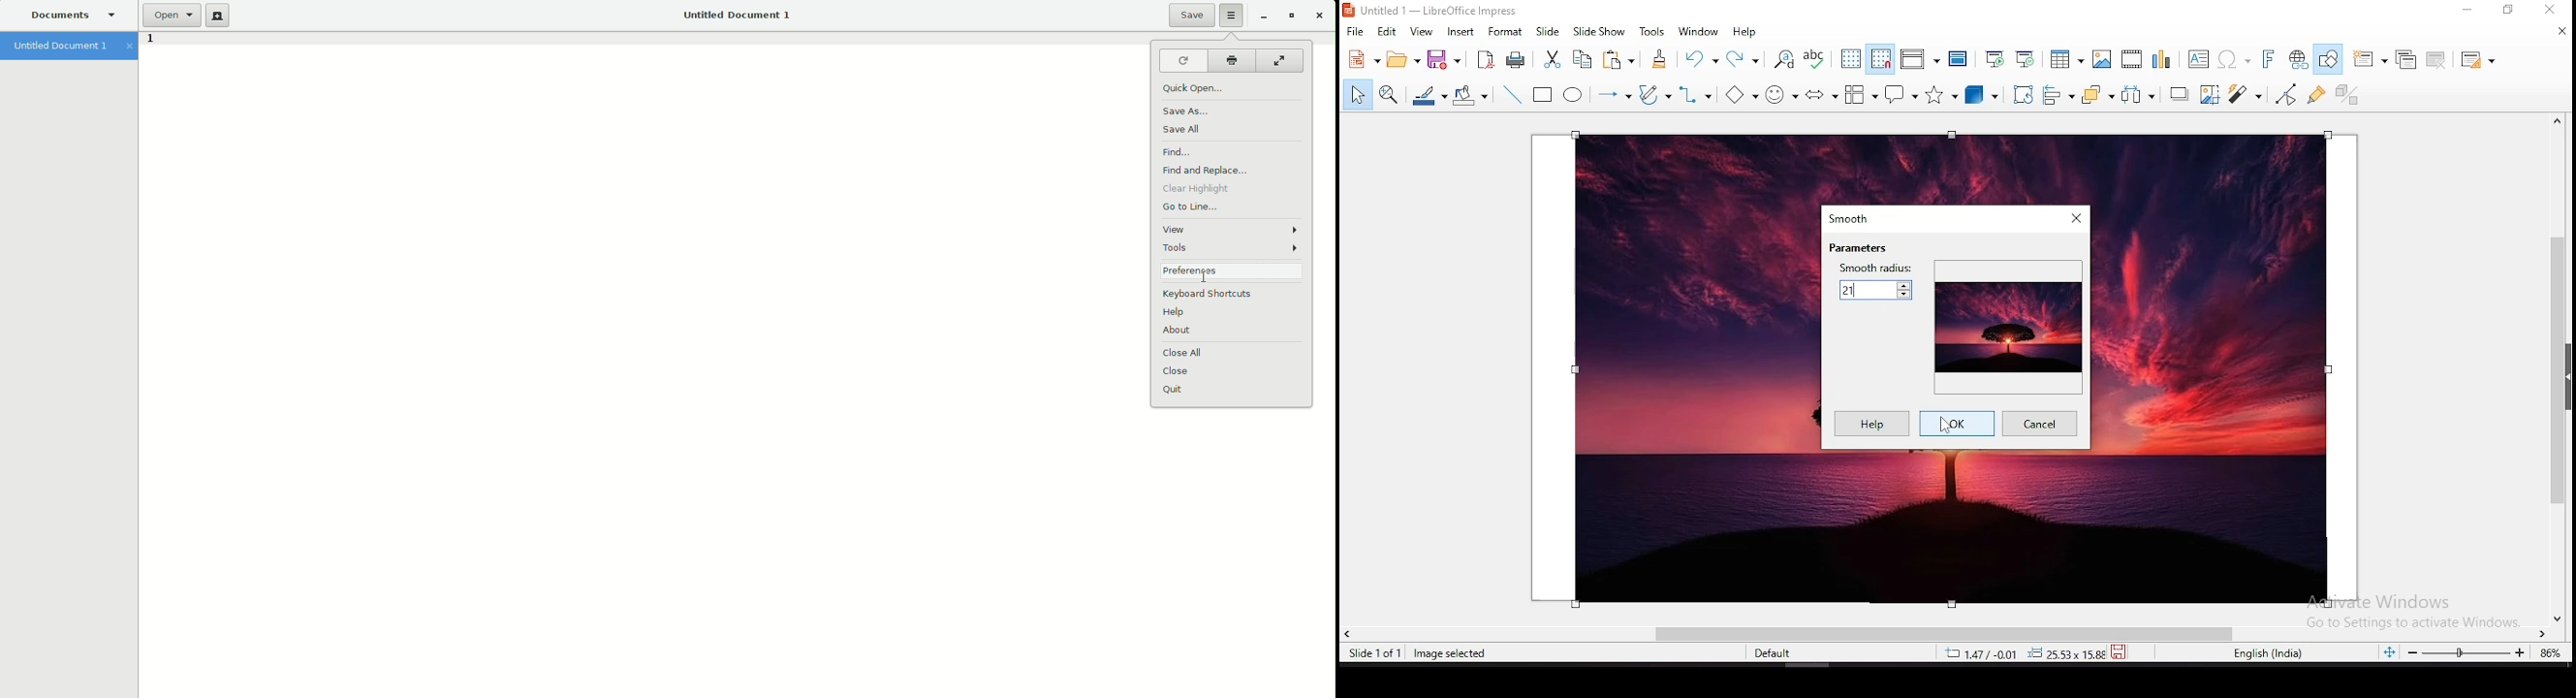  Describe the element at coordinates (1859, 248) in the screenshot. I see `parameters` at that location.